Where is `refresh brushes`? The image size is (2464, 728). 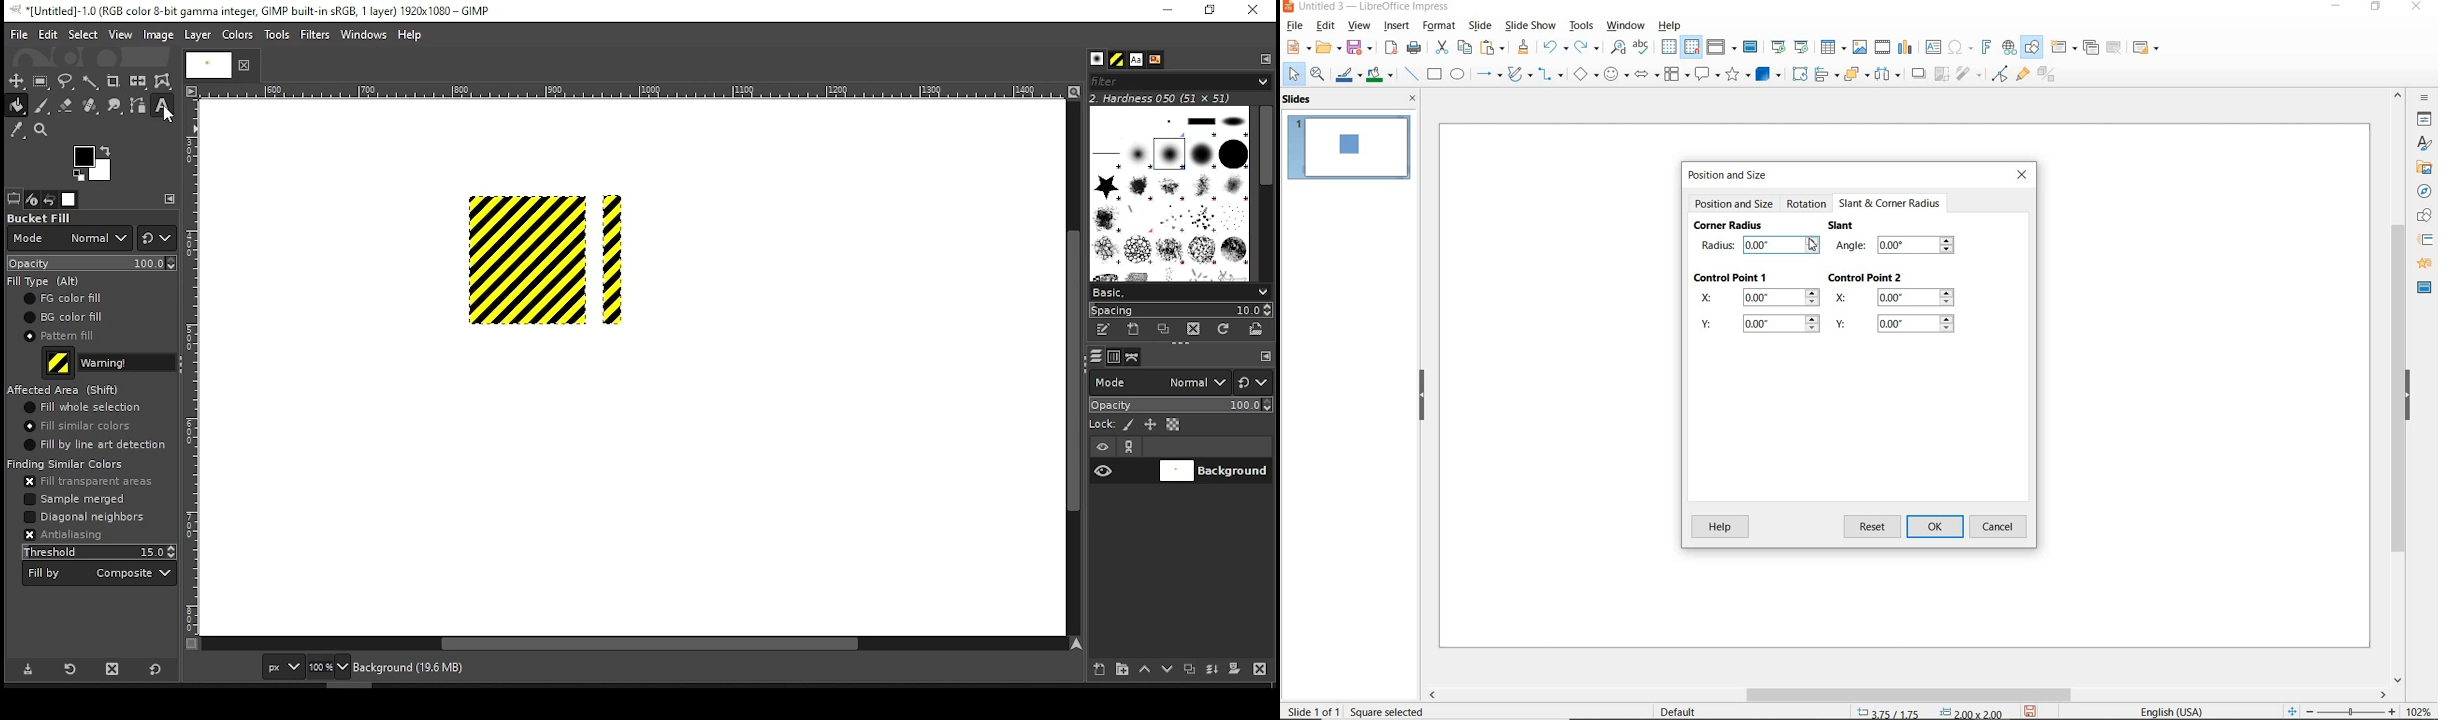
refresh brushes is located at coordinates (1222, 331).